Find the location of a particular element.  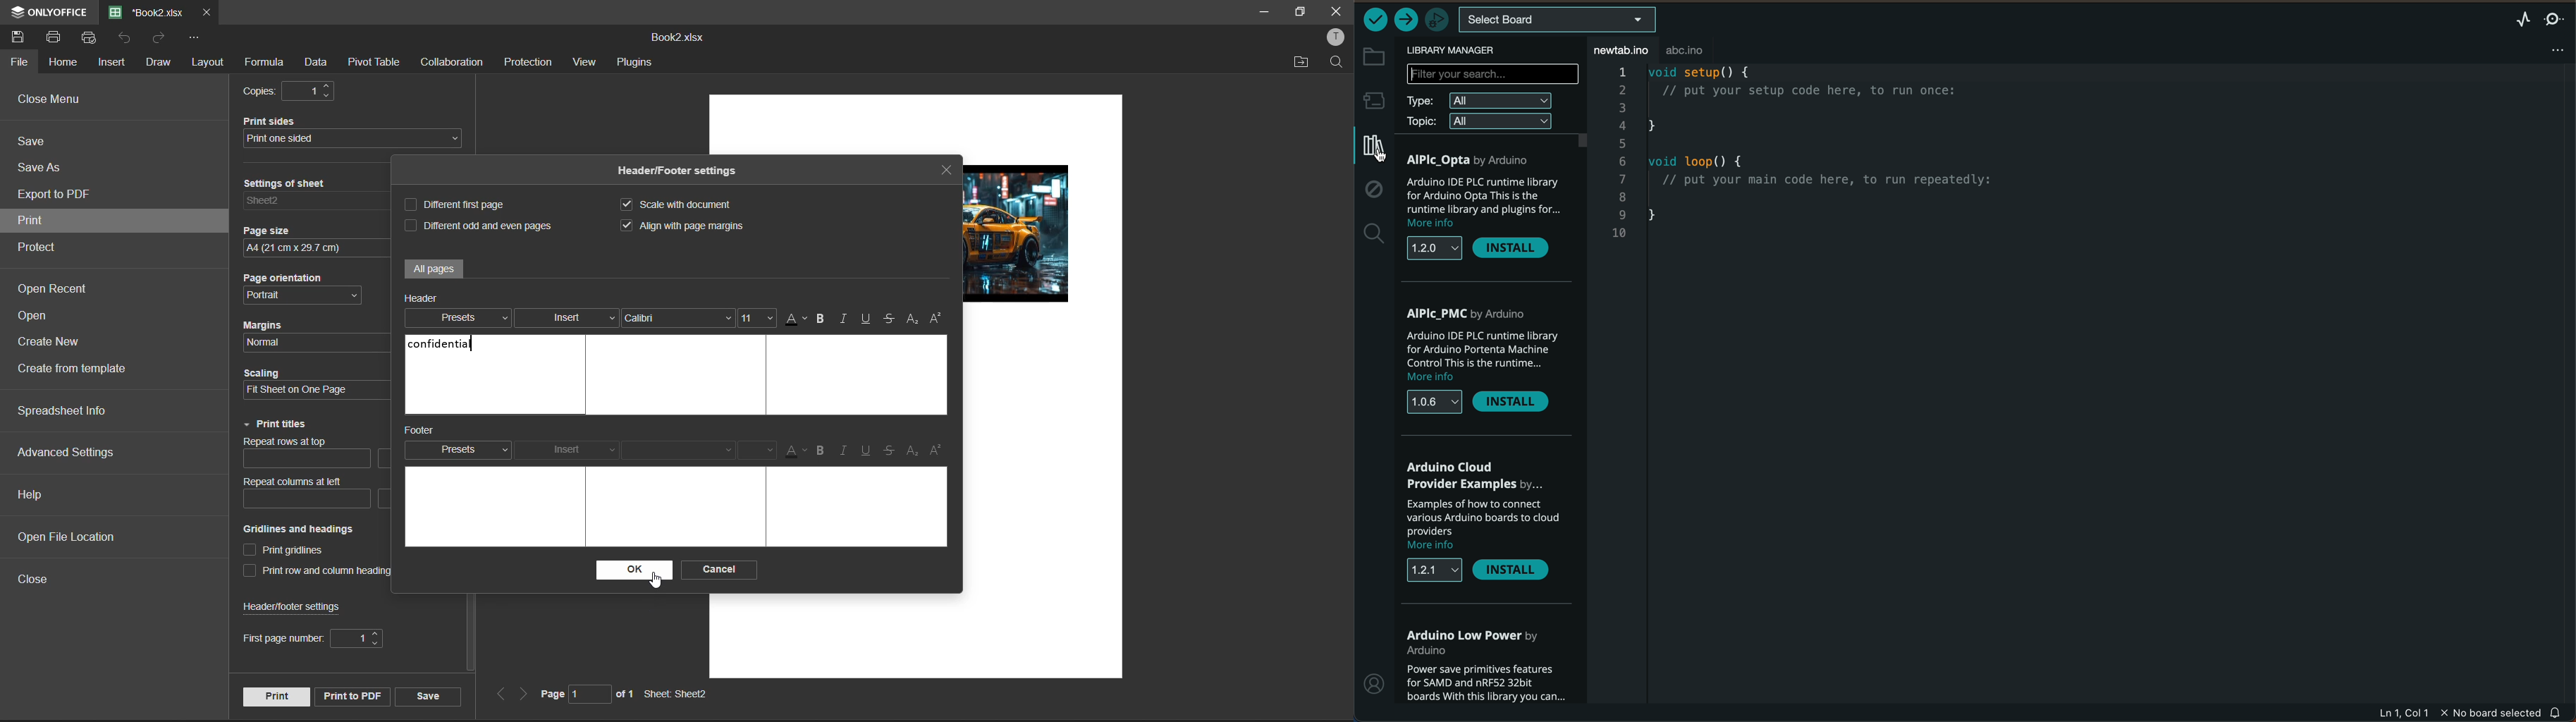

plugins is located at coordinates (634, 64).